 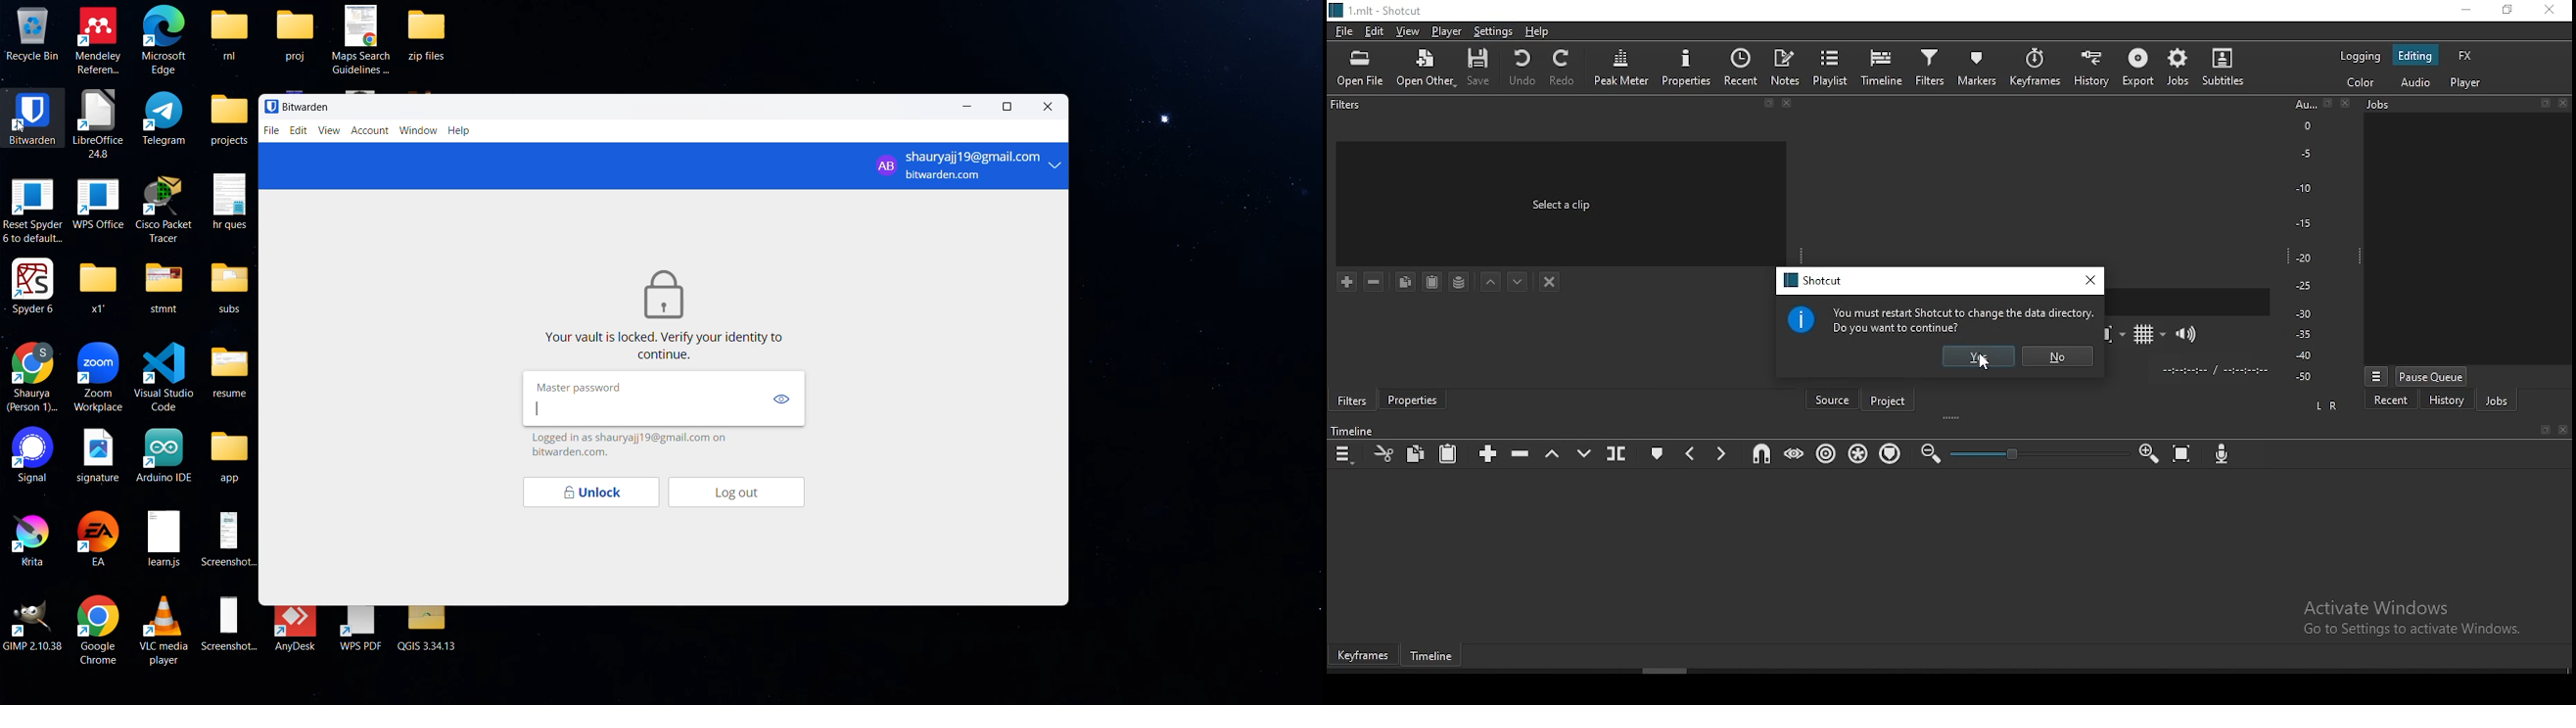 I want to click on audio, so click(x=2418, y=83).